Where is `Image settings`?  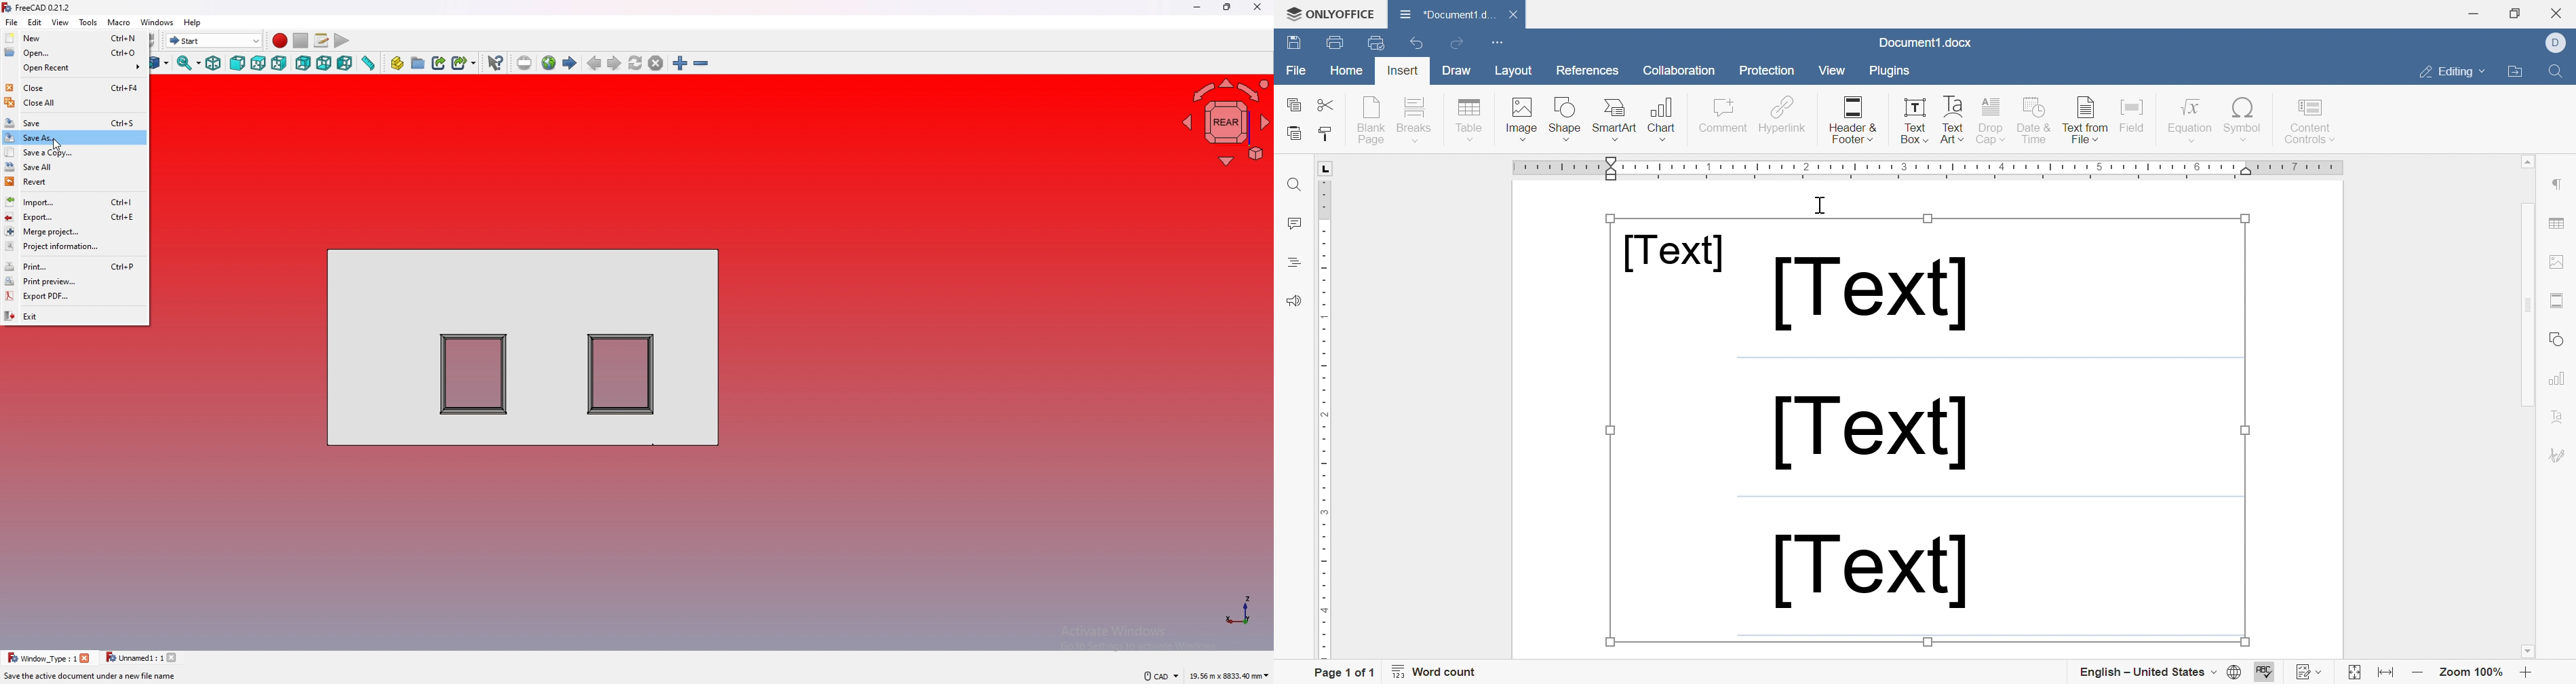
Image settings is located at coordinates (2558, 261).